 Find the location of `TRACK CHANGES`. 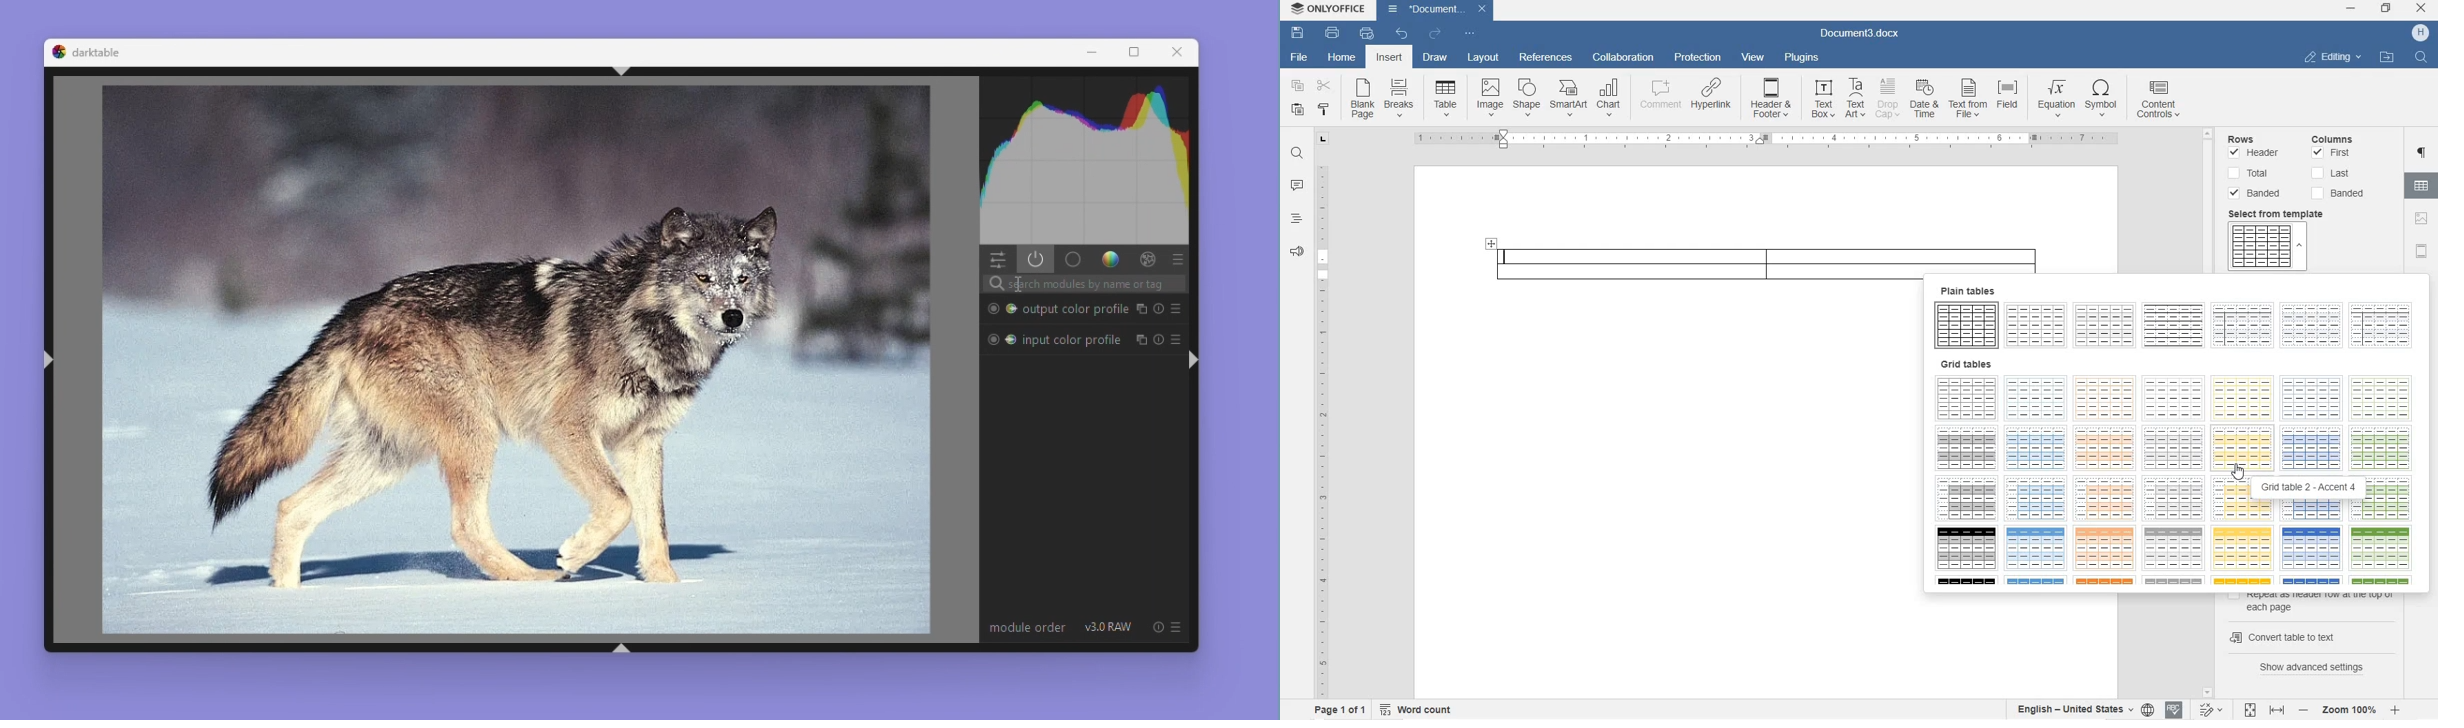

TRACK CHANGES is located at coordinates (2210, 709).